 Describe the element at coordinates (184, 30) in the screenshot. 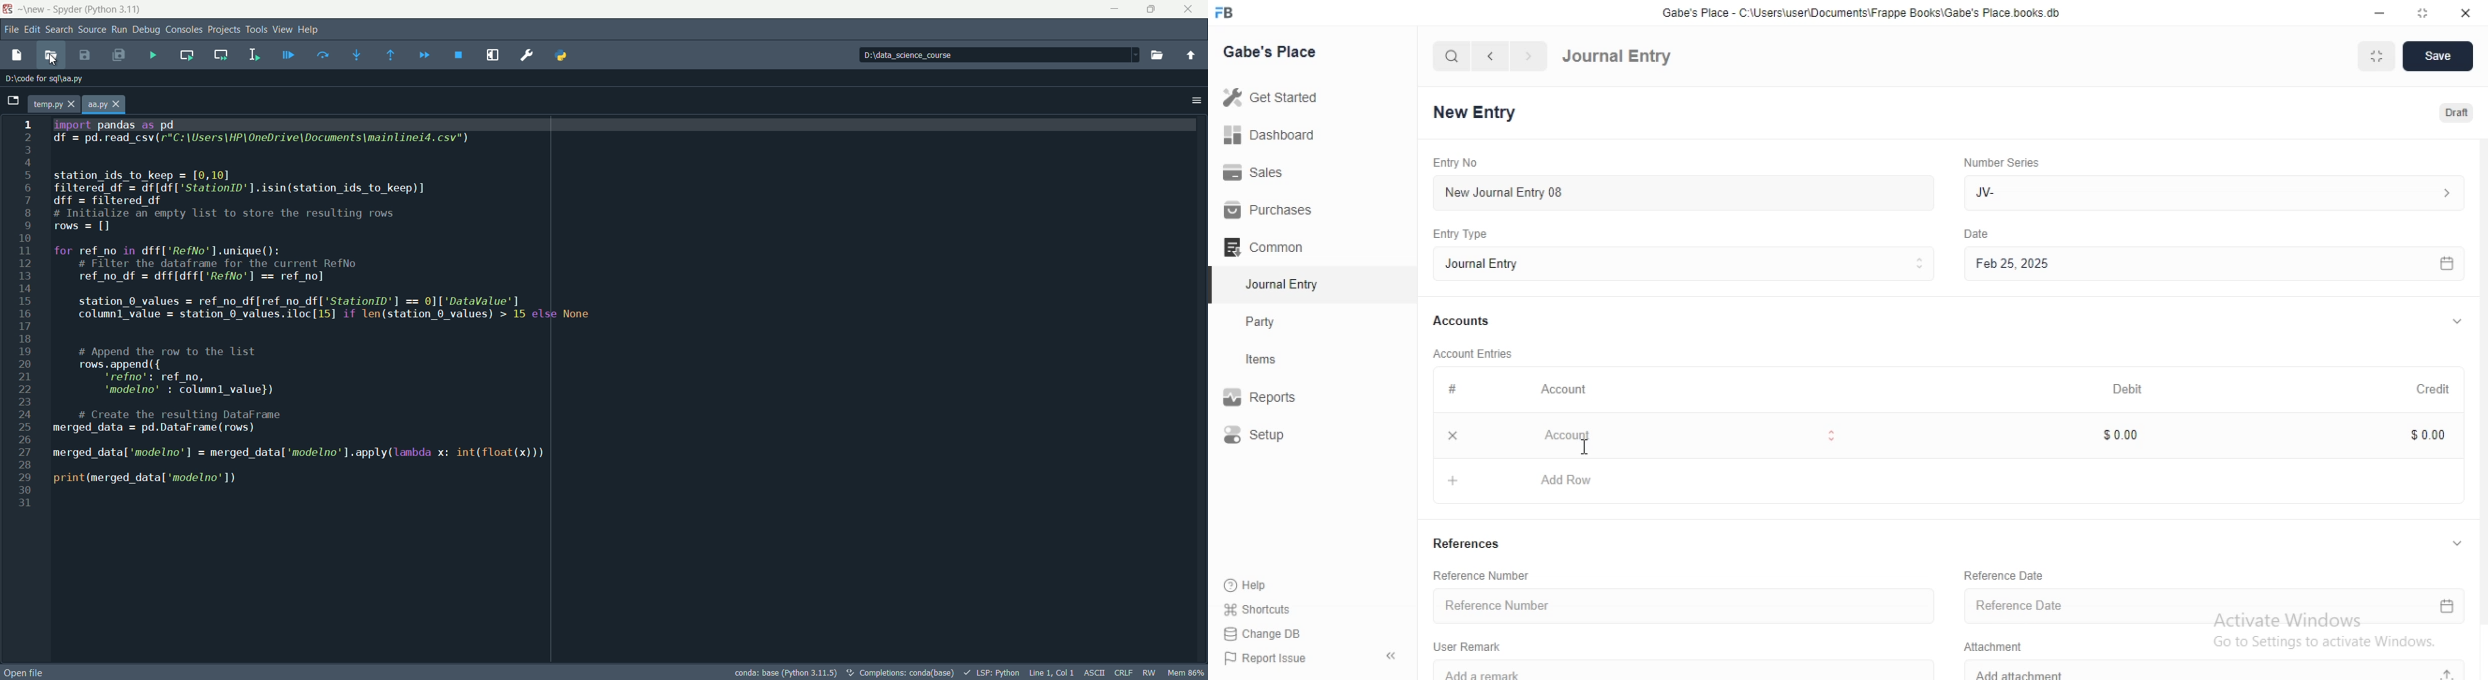

I see `Consoles menu` at that location.